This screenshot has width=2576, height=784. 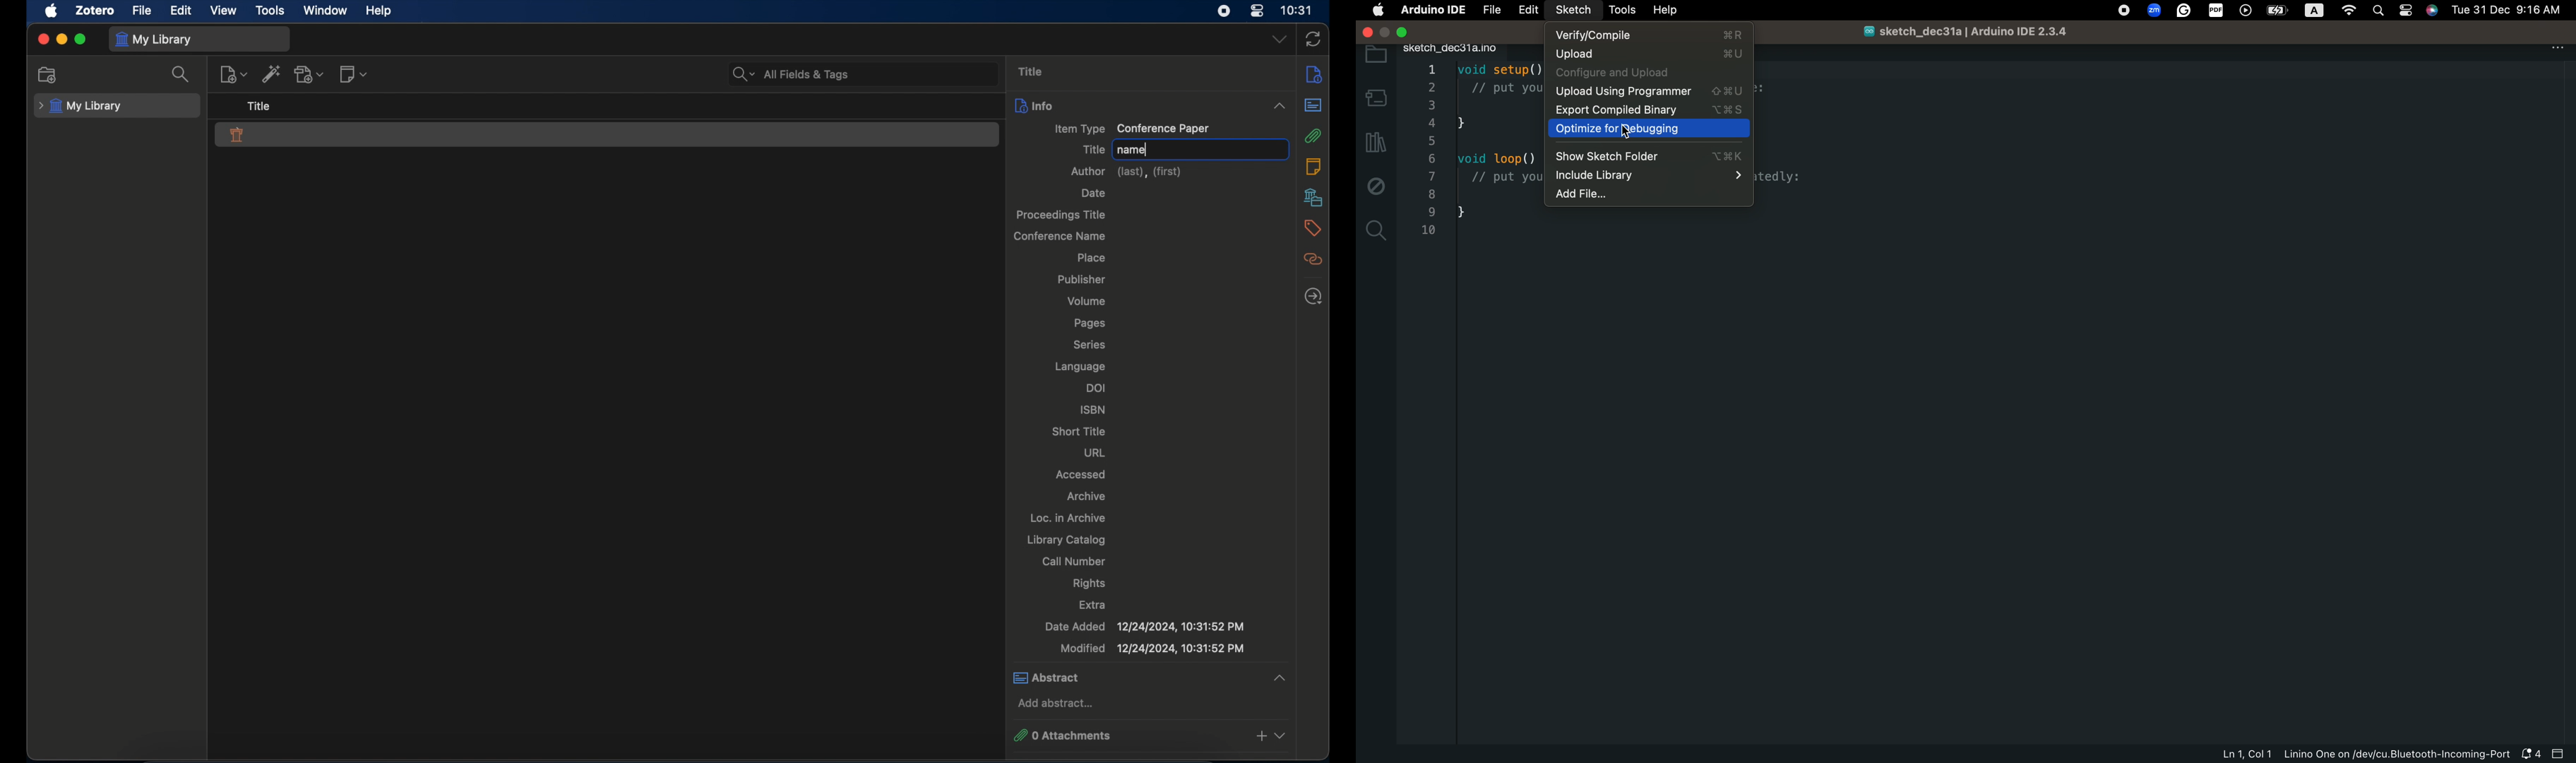 I want to click on time, so click(x=1297, y=11).